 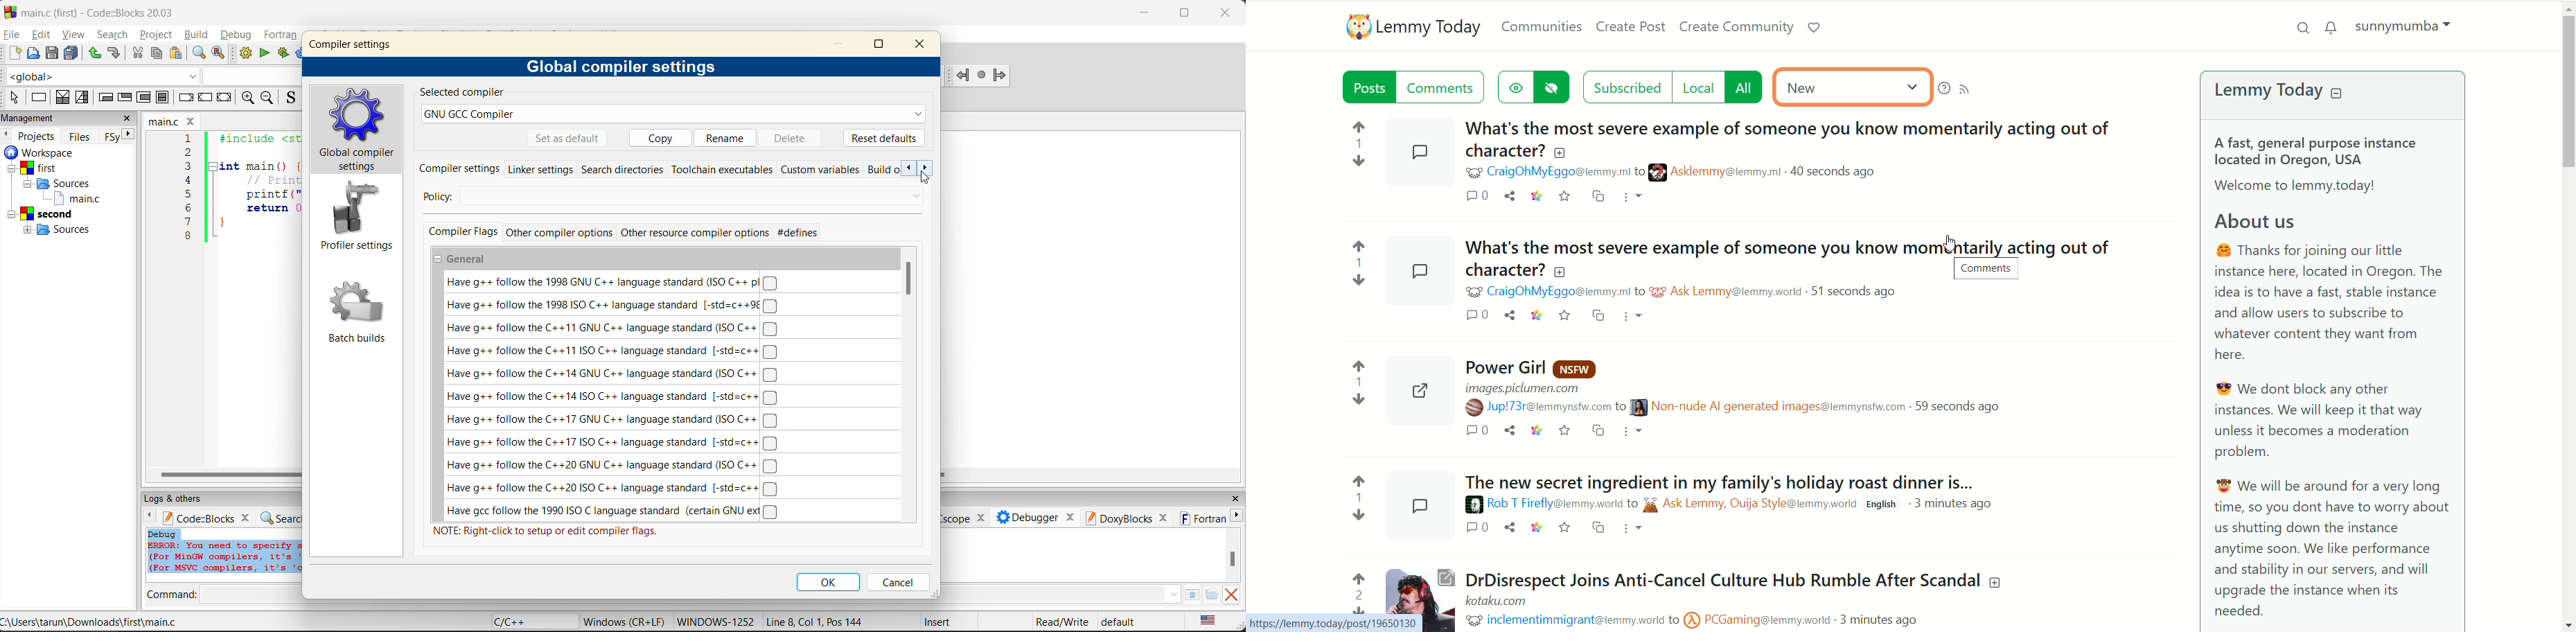 I want to click on break, so click(x=184, y=96).